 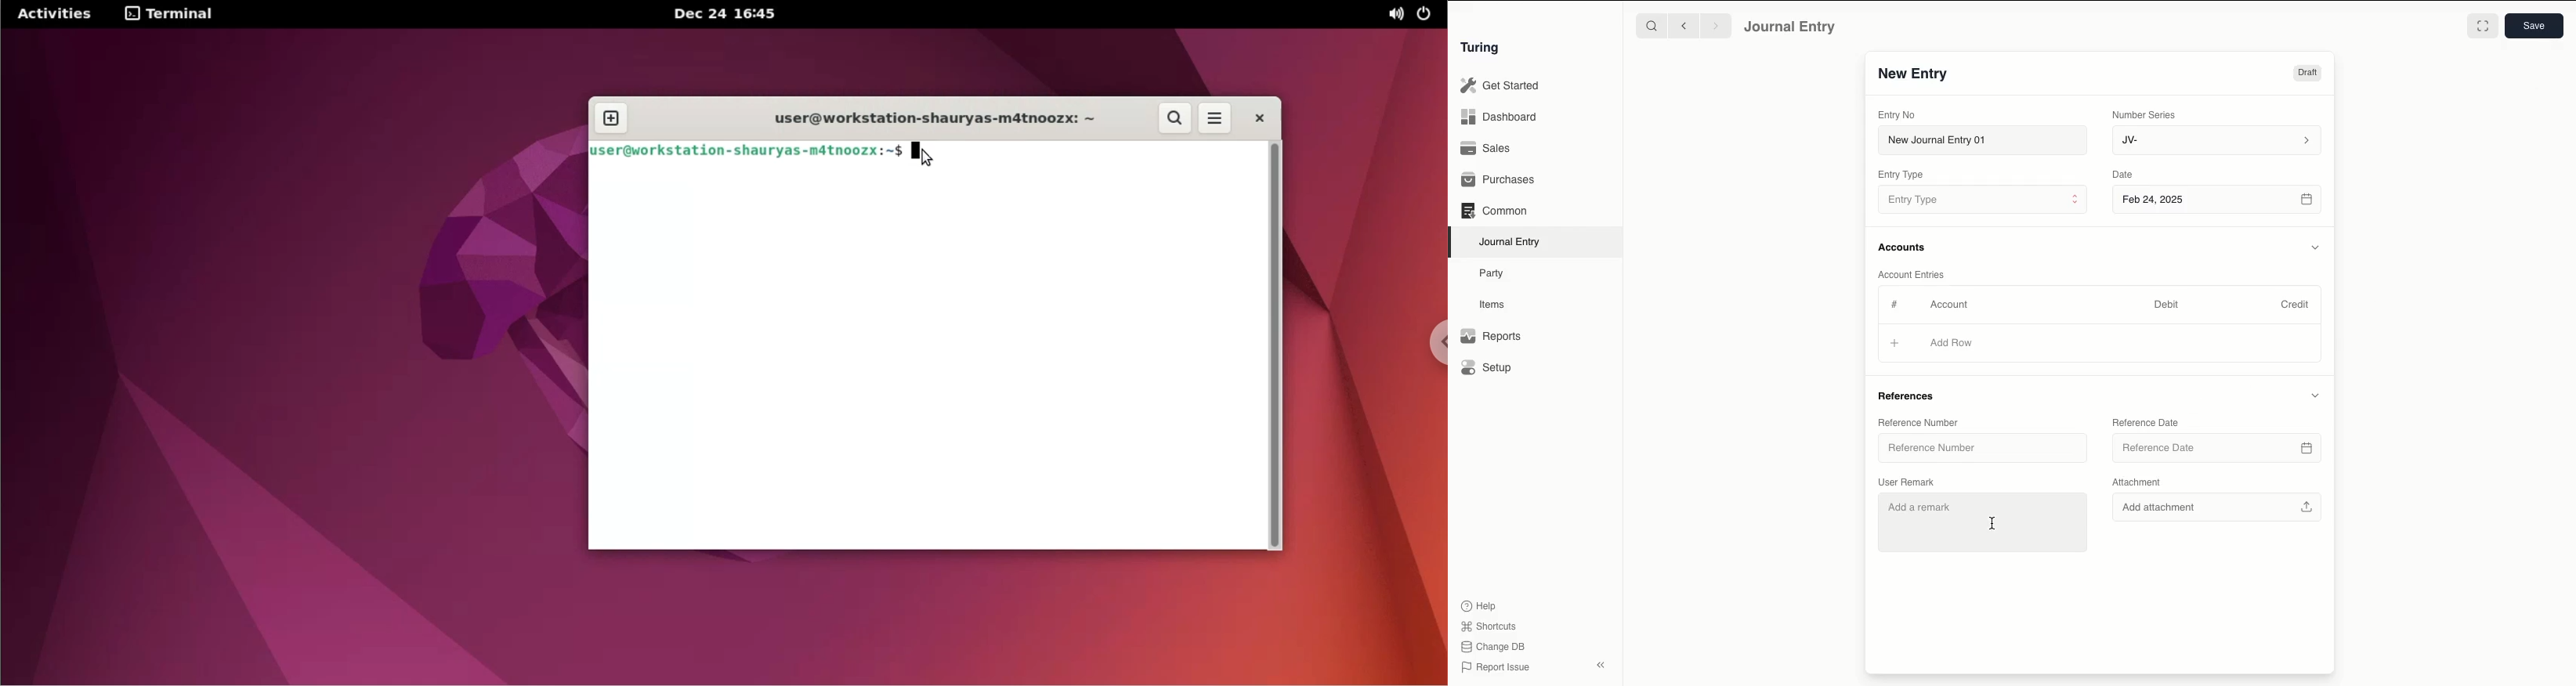 What do you see at coordinates (1501, 86) in the screenshot?
I see `Get Started` at bounding box center [1501, 86].